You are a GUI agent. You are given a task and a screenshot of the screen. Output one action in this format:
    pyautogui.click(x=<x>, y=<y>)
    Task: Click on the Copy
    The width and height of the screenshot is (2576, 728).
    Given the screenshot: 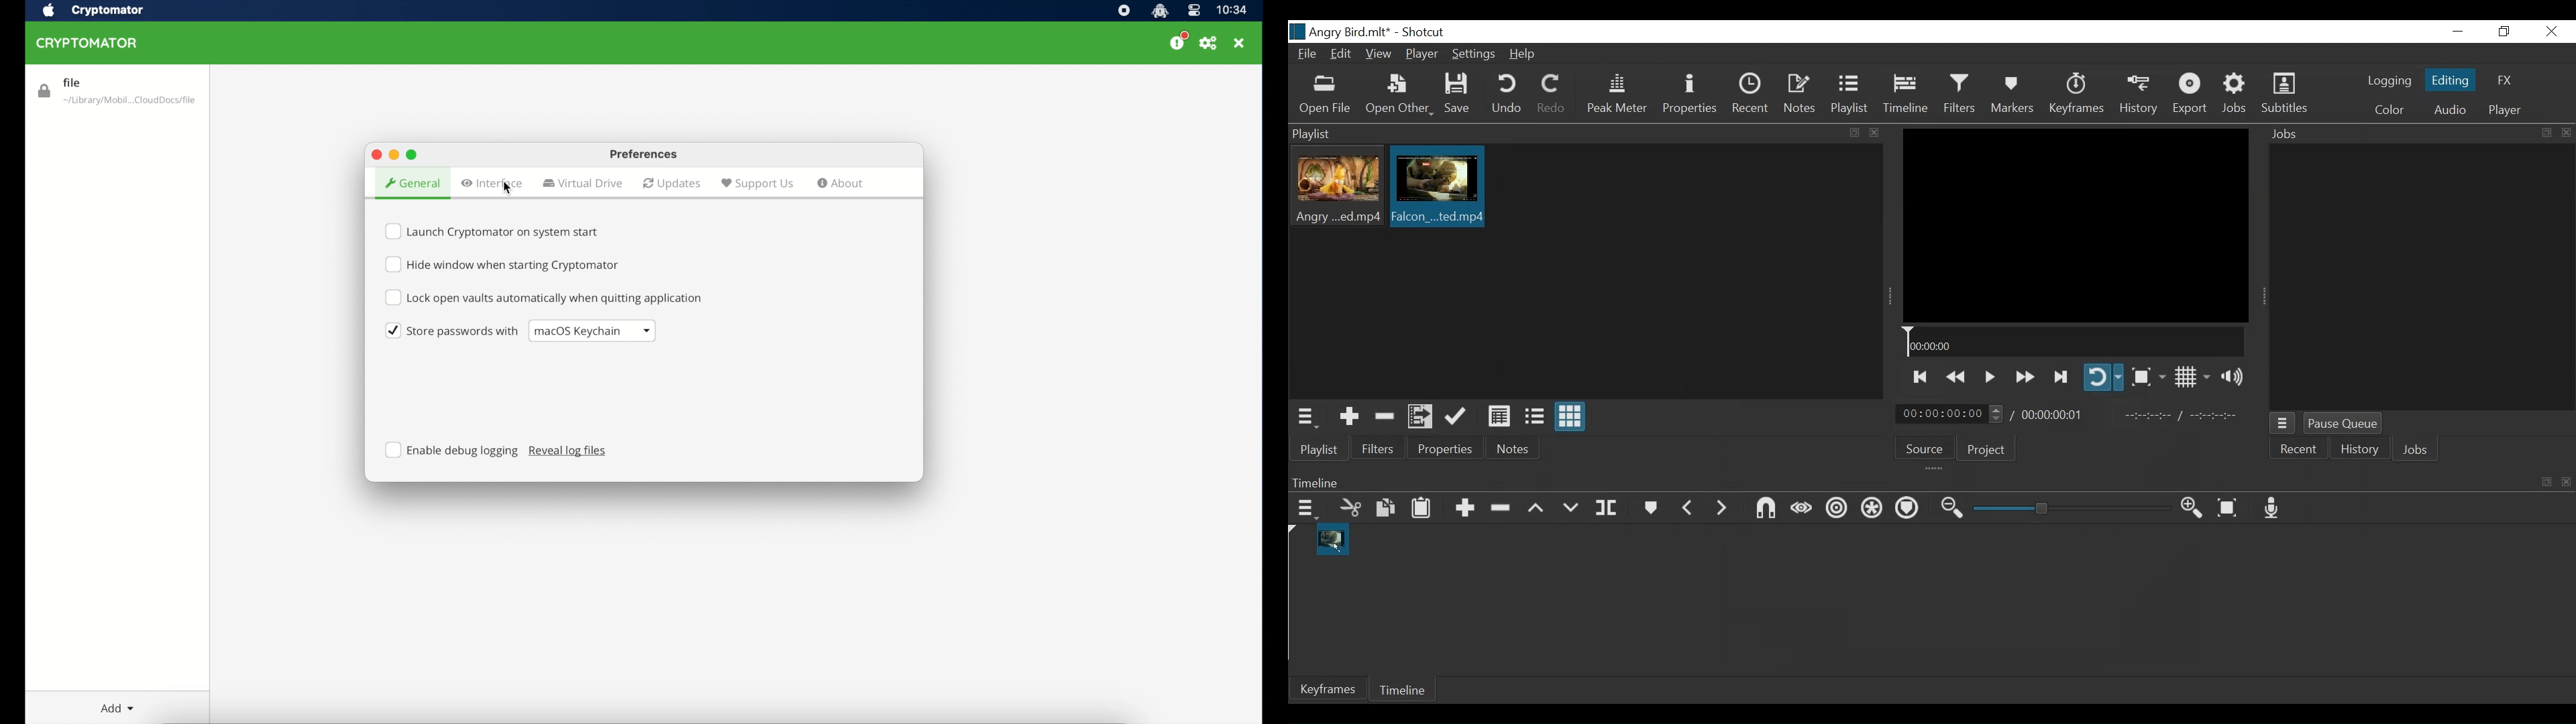 What is the action you would take?
    pyautogui.click(x=1387, y=510)
    